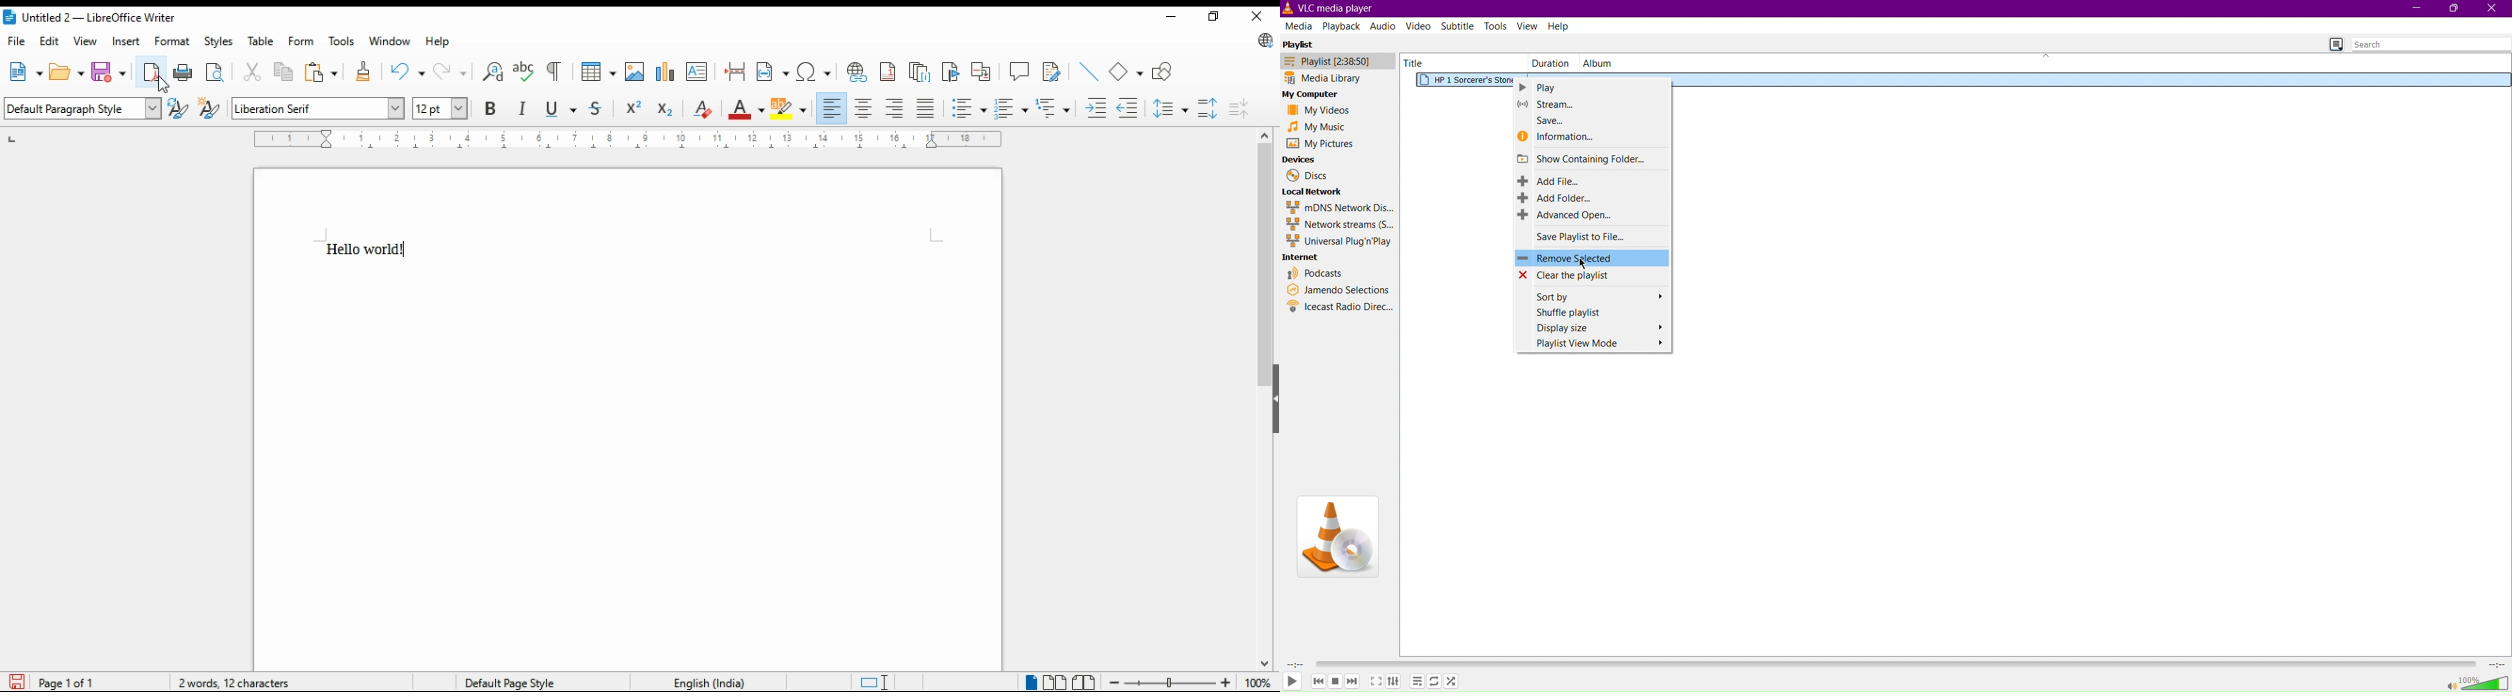 The height and width of the screenshot is (700, 2520). Describe the element at coordinates (970, 109) in the screenshot. I see `toggle ordered list` at that location.